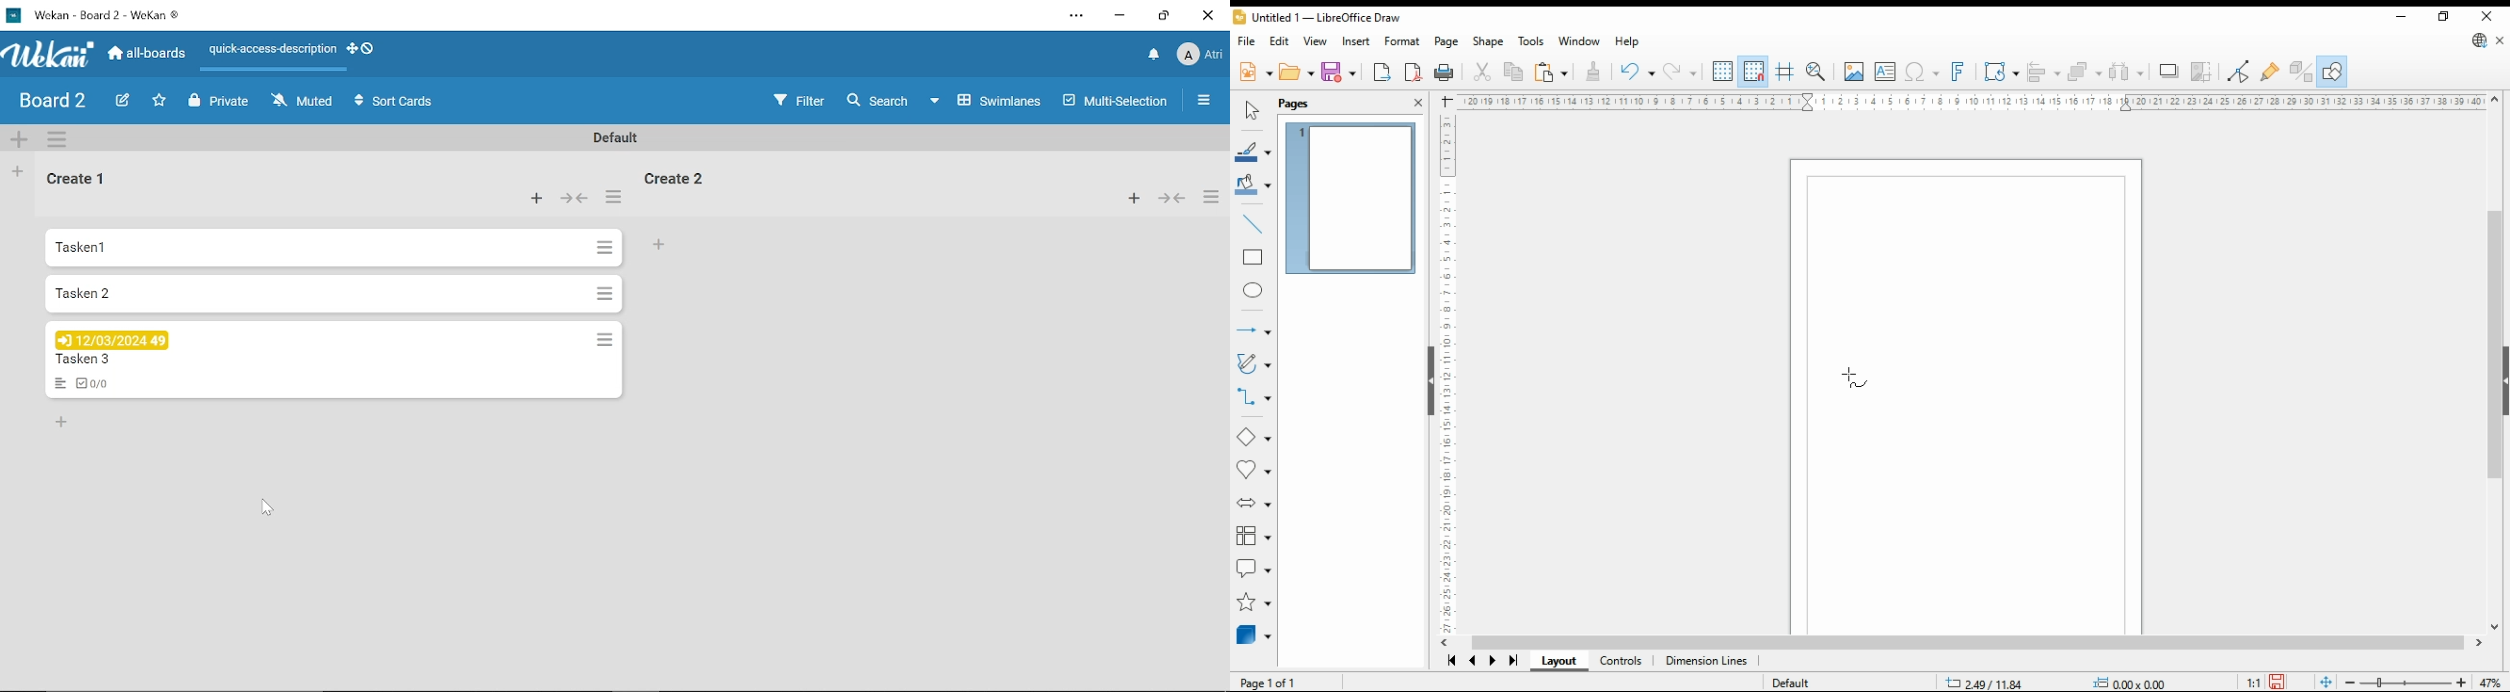 The width and height of the screenshot is (2520, 700). What do you see at coordinates (1253, 259) in the screenshot?
I see `rectangle` at bounding box center [1253, 259].